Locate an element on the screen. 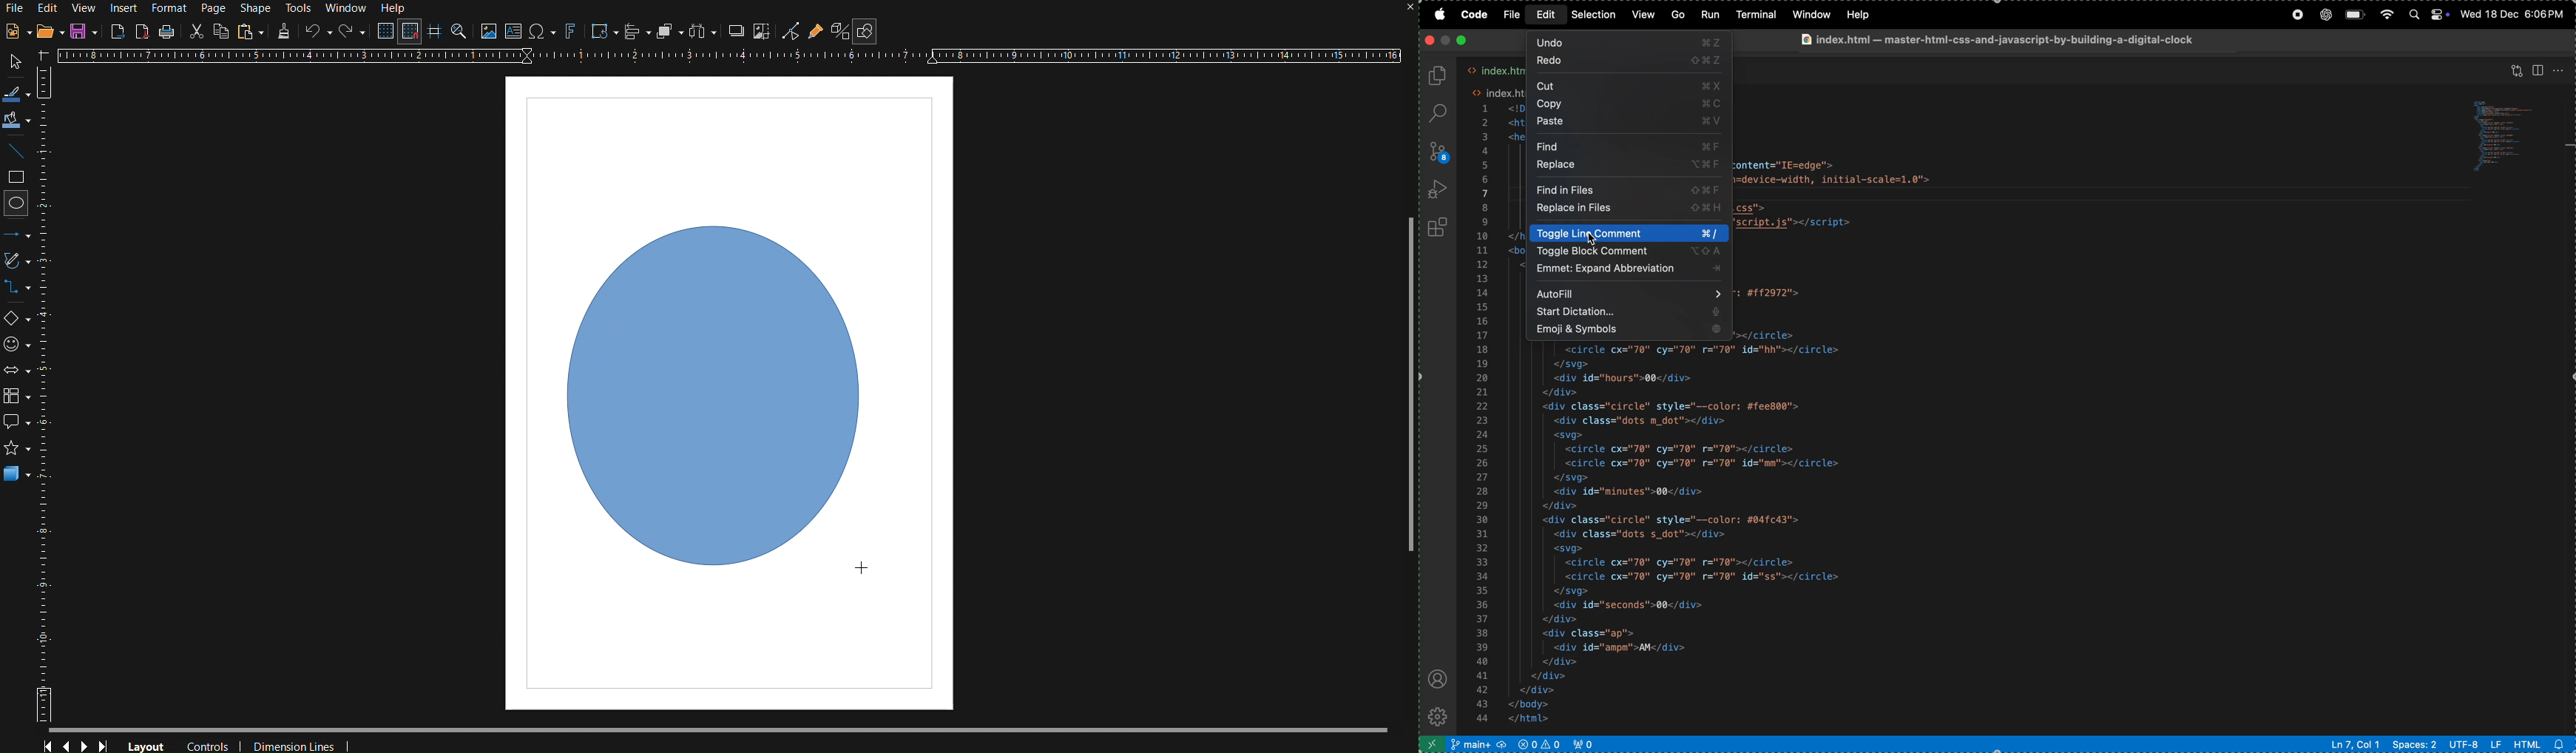 The width and height of the screenshot is (2576, 756). Align Objects is located at coordinates (637, 33).